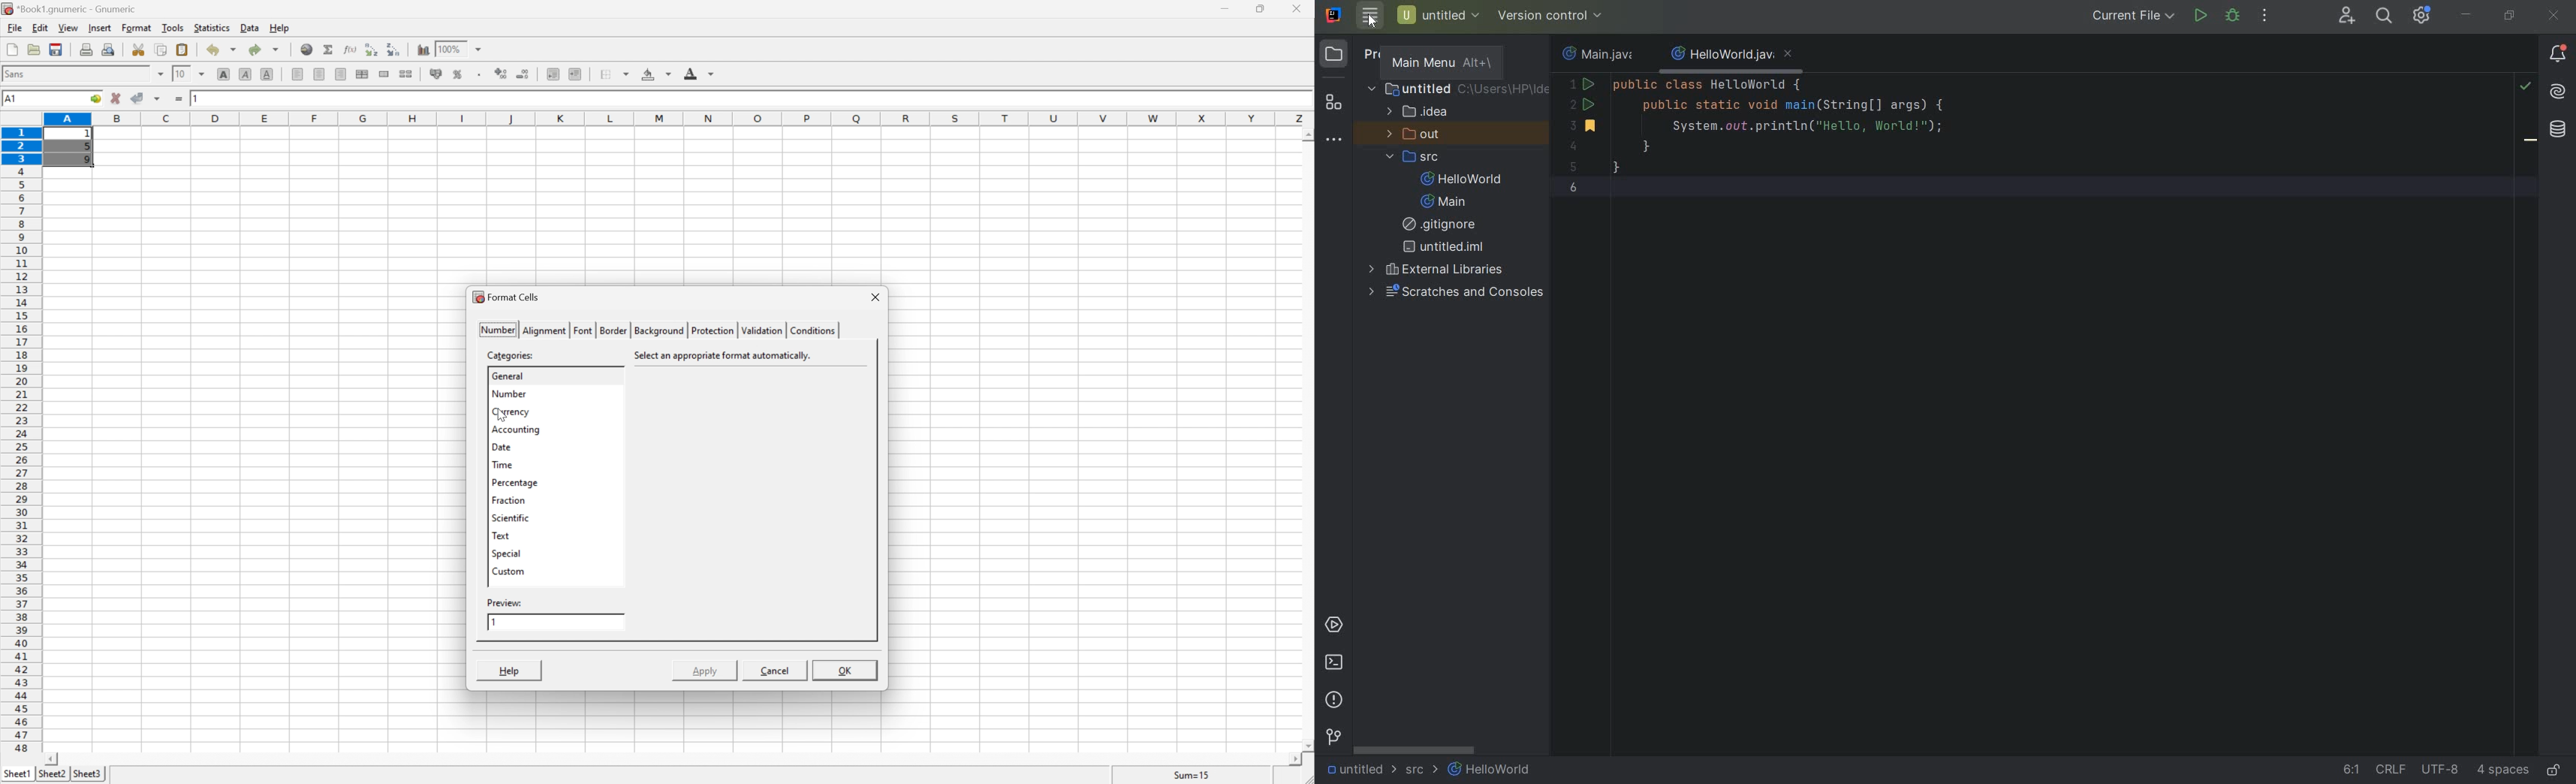  What do you see at coordinates (1334, 104) in the screenshot?
I see `Structure` at bounding box center [1334, 104].